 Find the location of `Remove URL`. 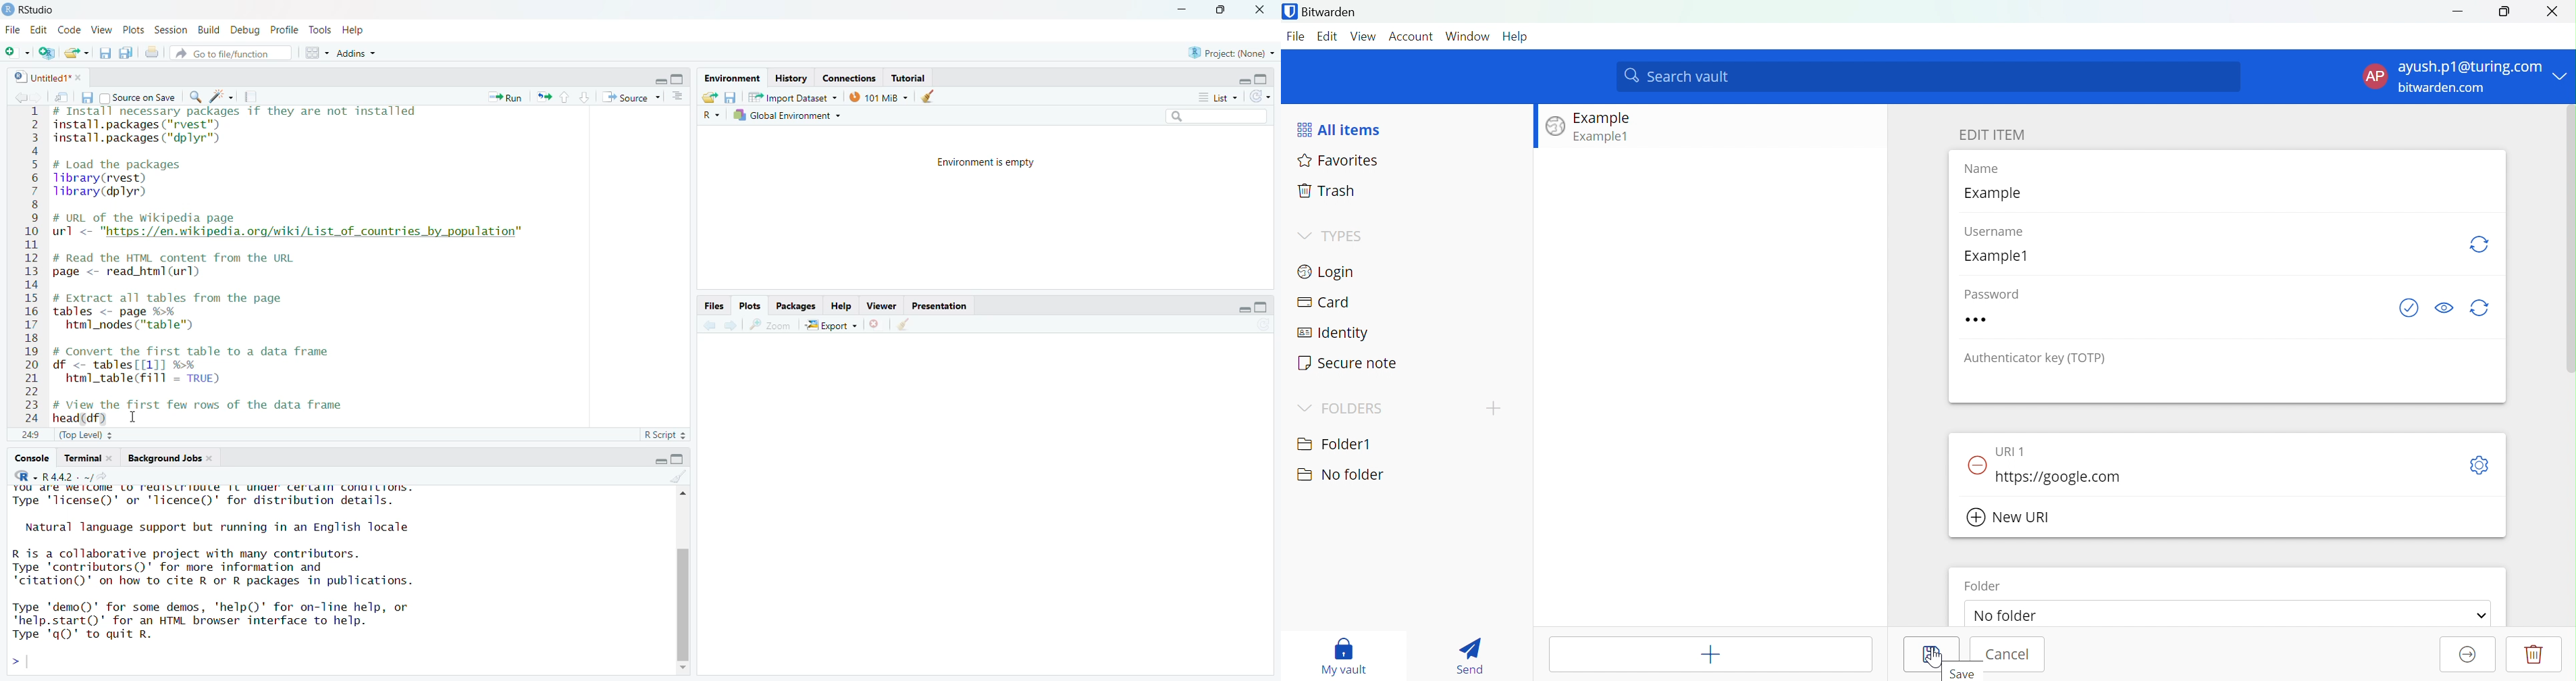

Remove URL is located at coordinates (1978, 463).